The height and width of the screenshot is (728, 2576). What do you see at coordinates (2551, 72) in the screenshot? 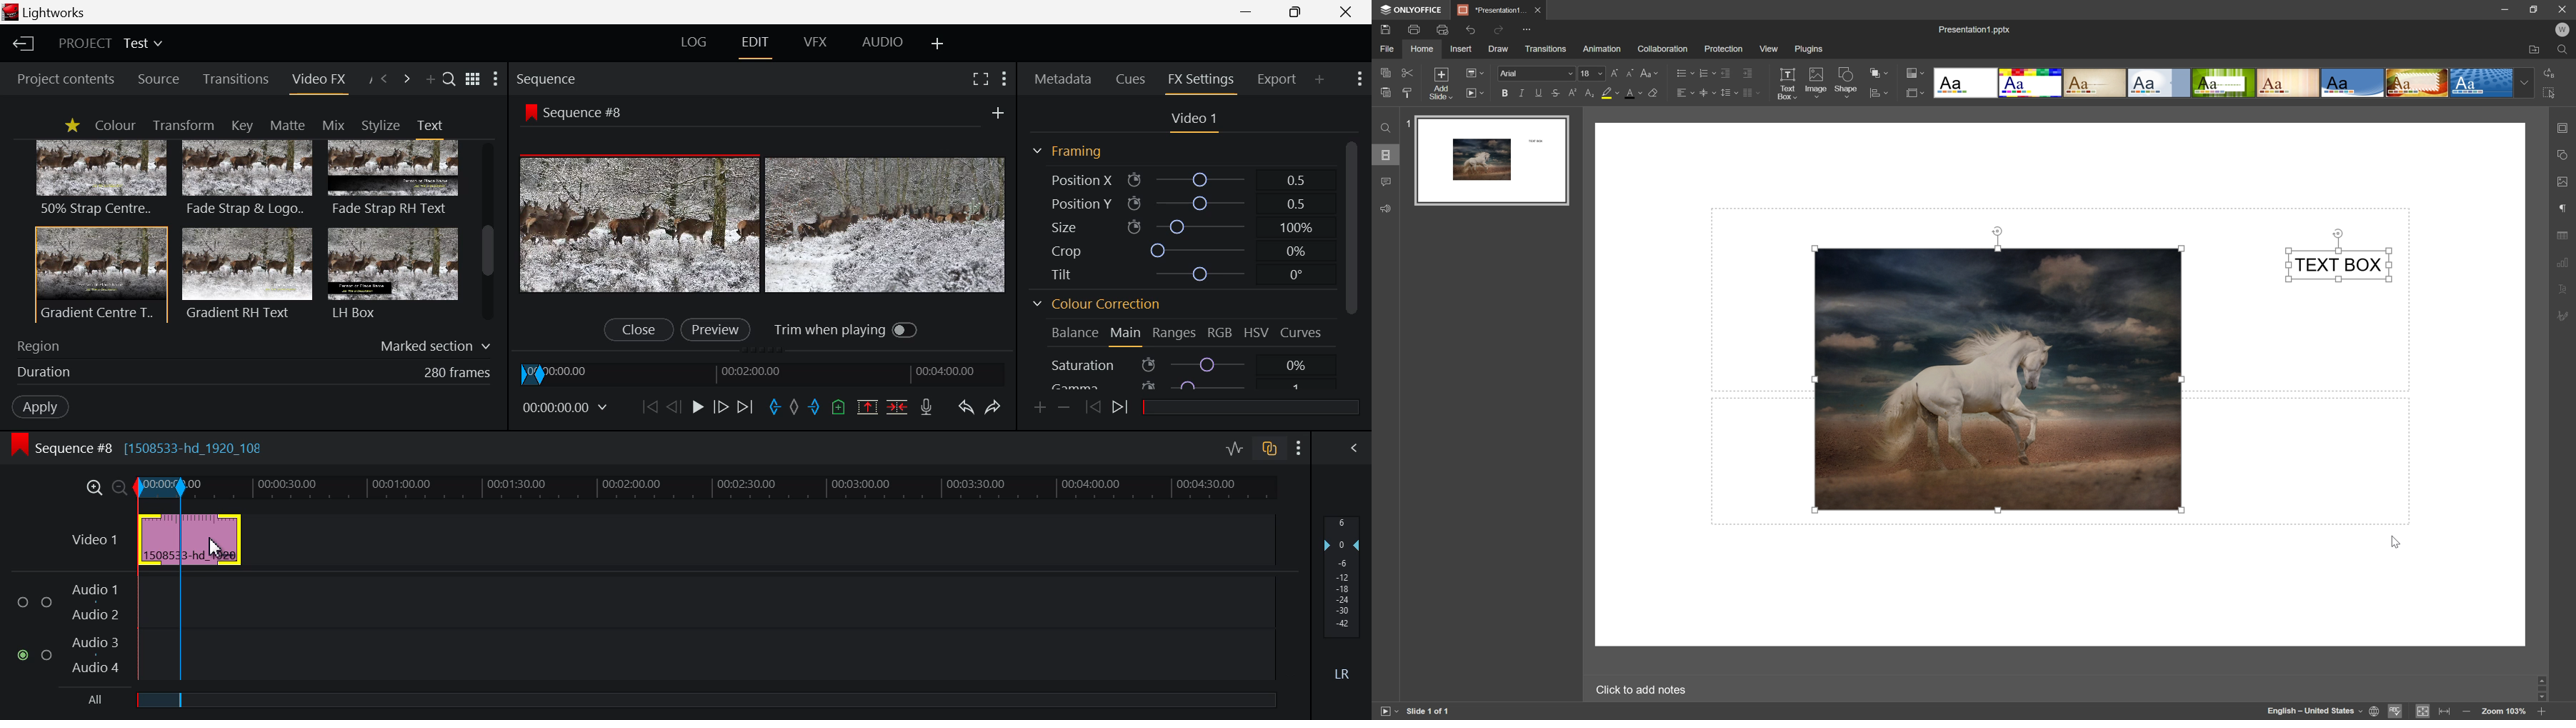
I see `replace` at bounding box center [2551, 72].